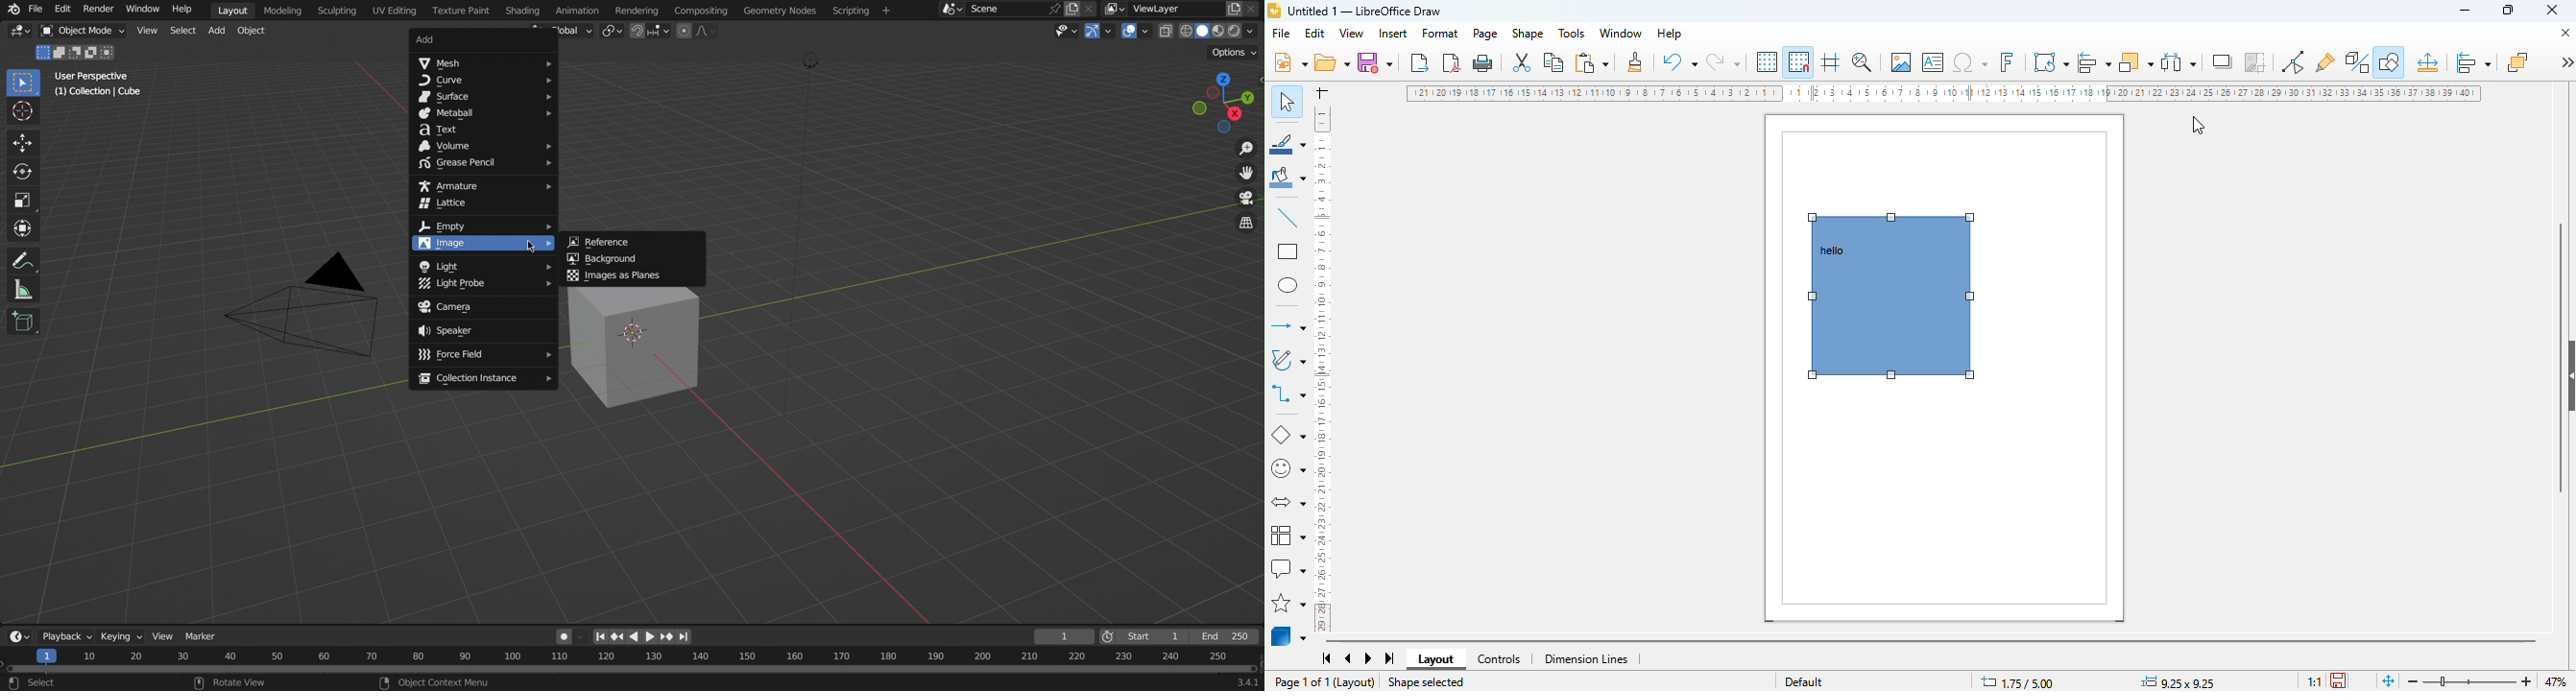 The width and height of the screenshot is (2576, 700). I want to click on scaling factor of the document, so click(2314, 680).